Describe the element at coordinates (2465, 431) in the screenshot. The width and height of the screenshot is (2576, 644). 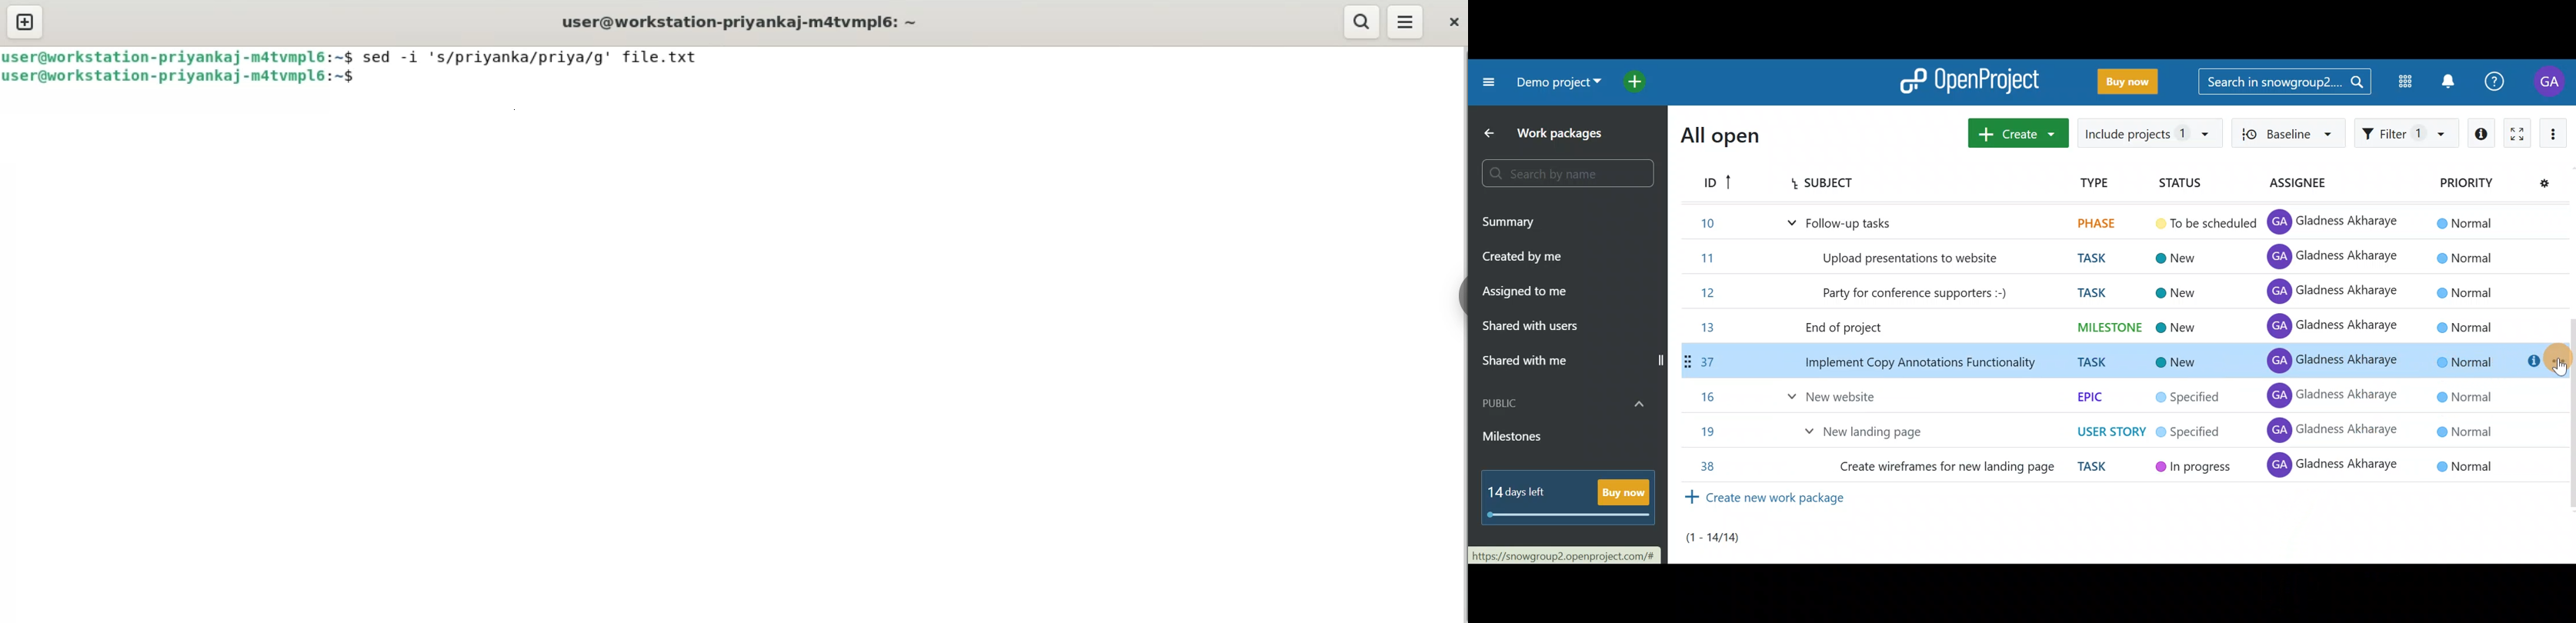
I see `© Normal` at that location.